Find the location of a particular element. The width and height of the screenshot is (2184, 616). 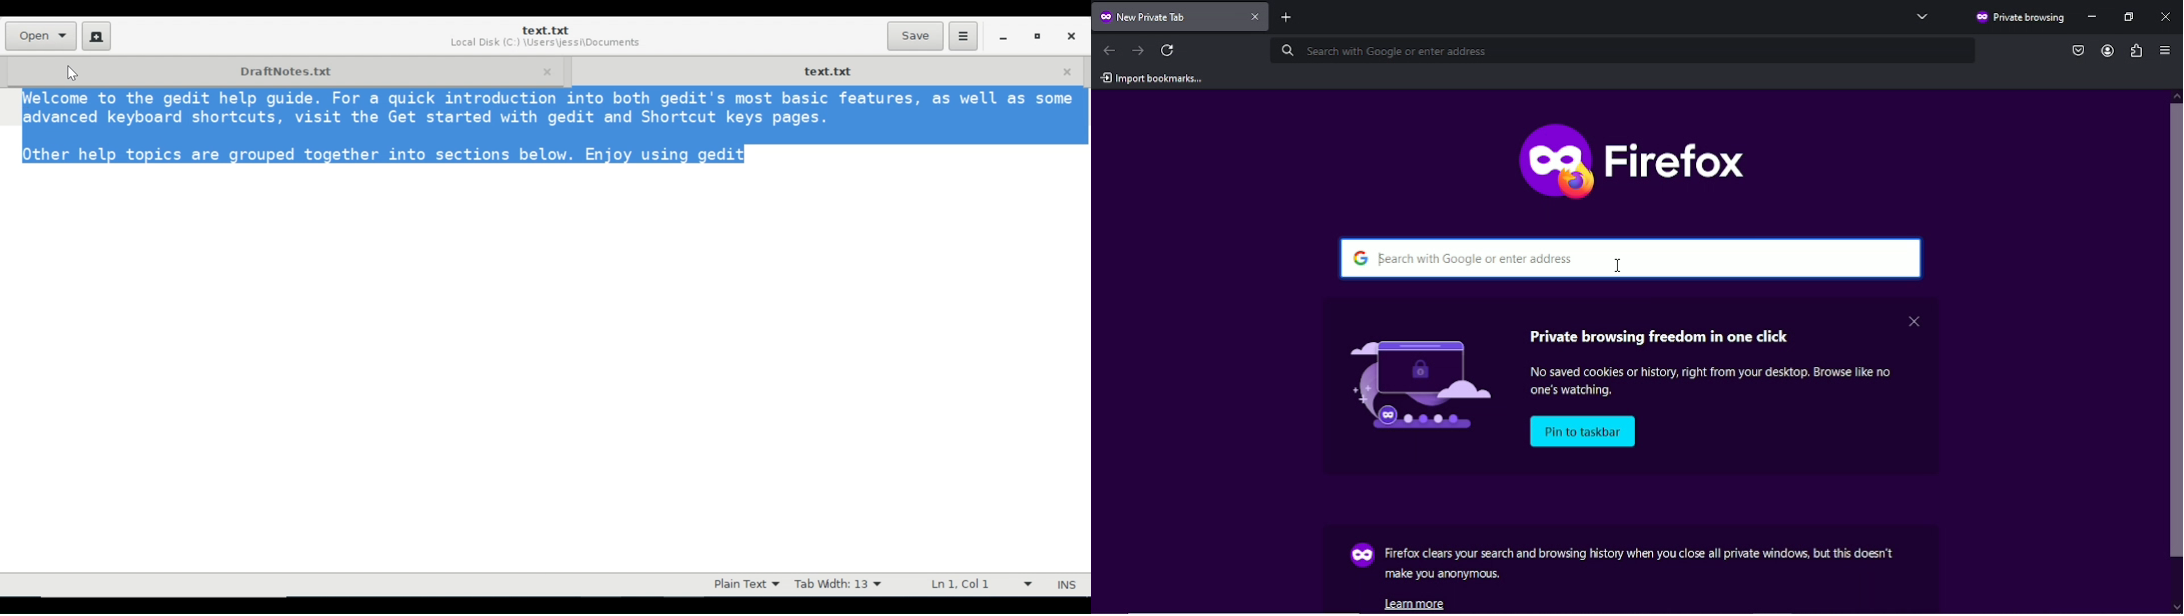

Tab Width is located at coordinates (838, 584).